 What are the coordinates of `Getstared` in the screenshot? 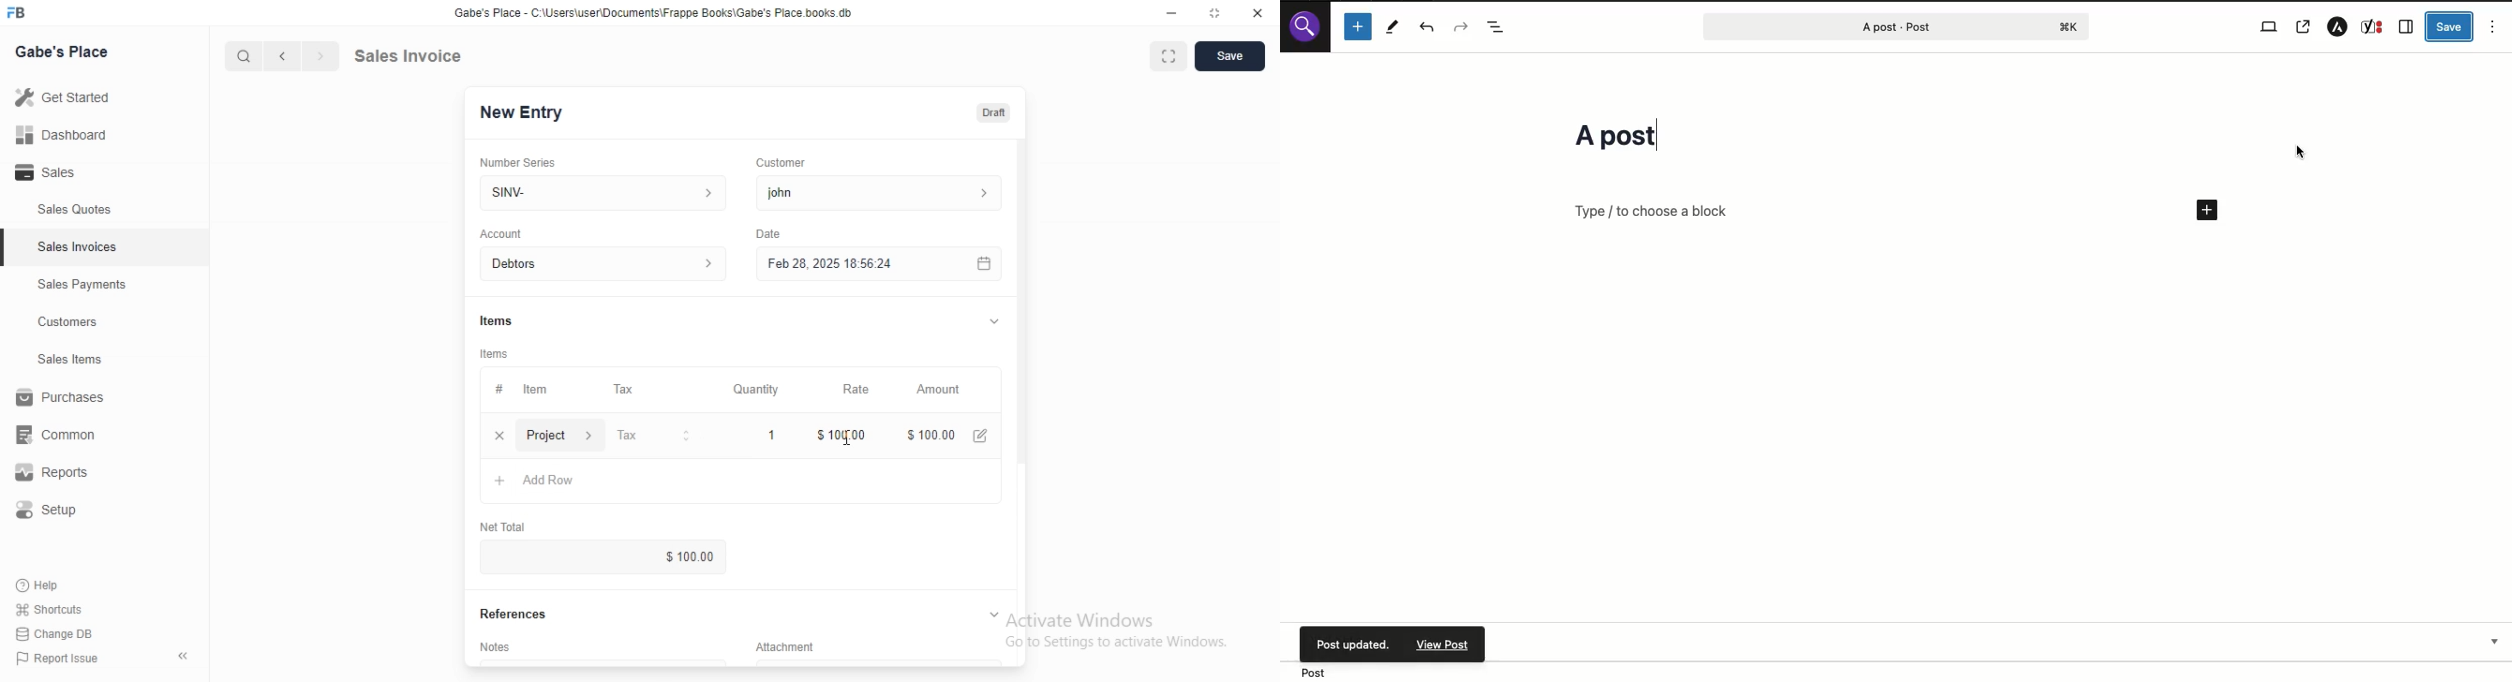 It's located at (68, 99).